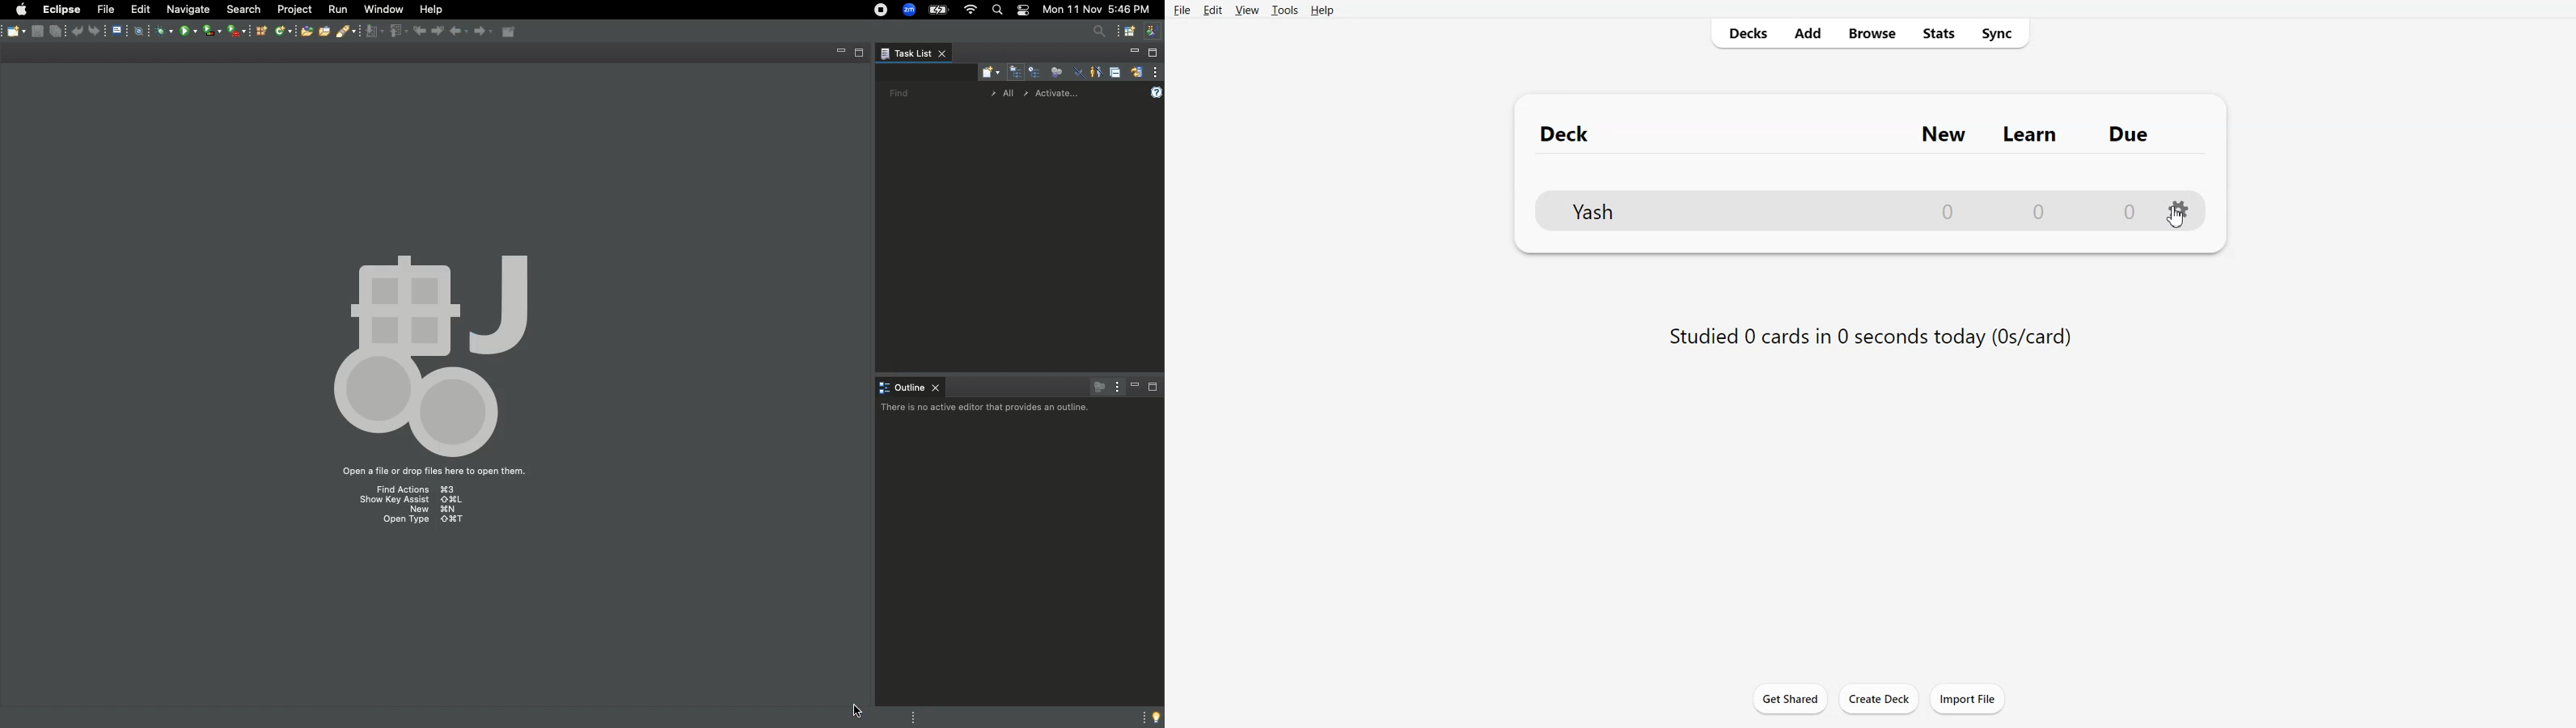  What do you see at coordinates (1322, 10) in the screenshot?
I see `Help` at bounding box center [1322, 10].